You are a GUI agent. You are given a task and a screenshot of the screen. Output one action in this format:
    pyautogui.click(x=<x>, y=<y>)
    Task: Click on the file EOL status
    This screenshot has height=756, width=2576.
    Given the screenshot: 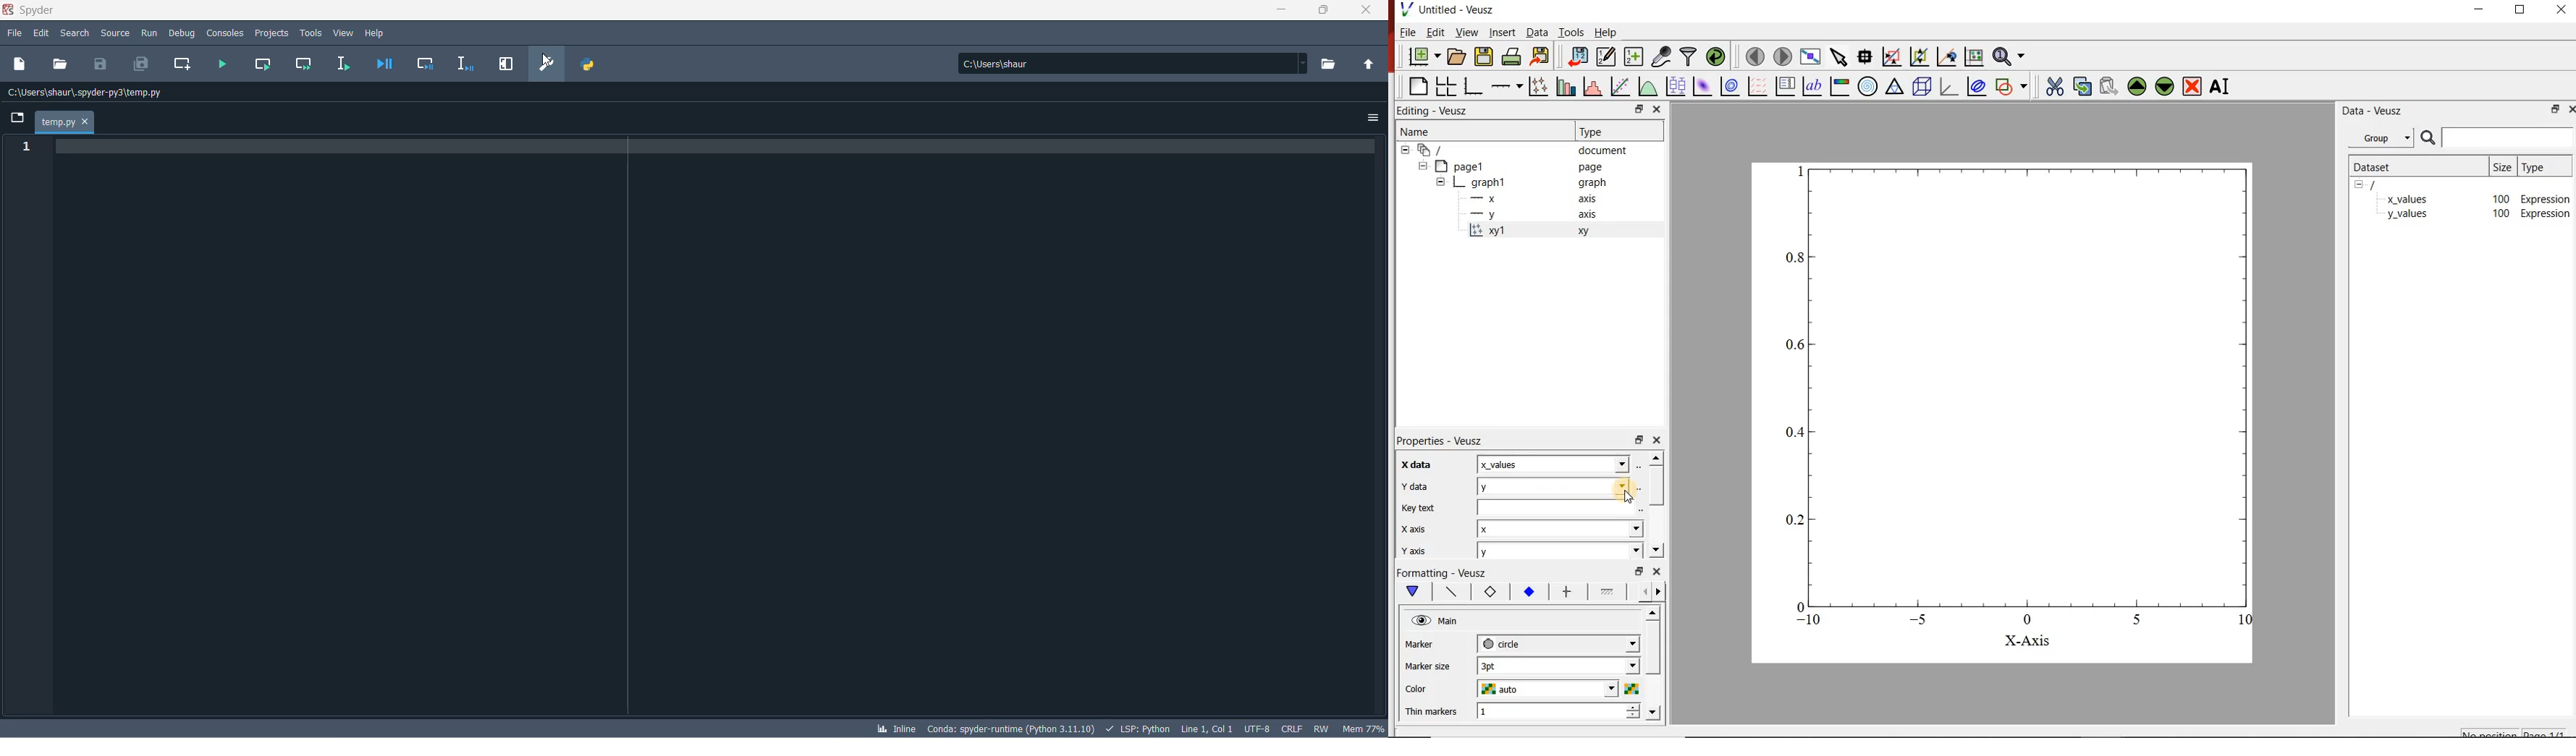 What is the action you would take?
    pyautogui.click(x=1293, y=729)
    